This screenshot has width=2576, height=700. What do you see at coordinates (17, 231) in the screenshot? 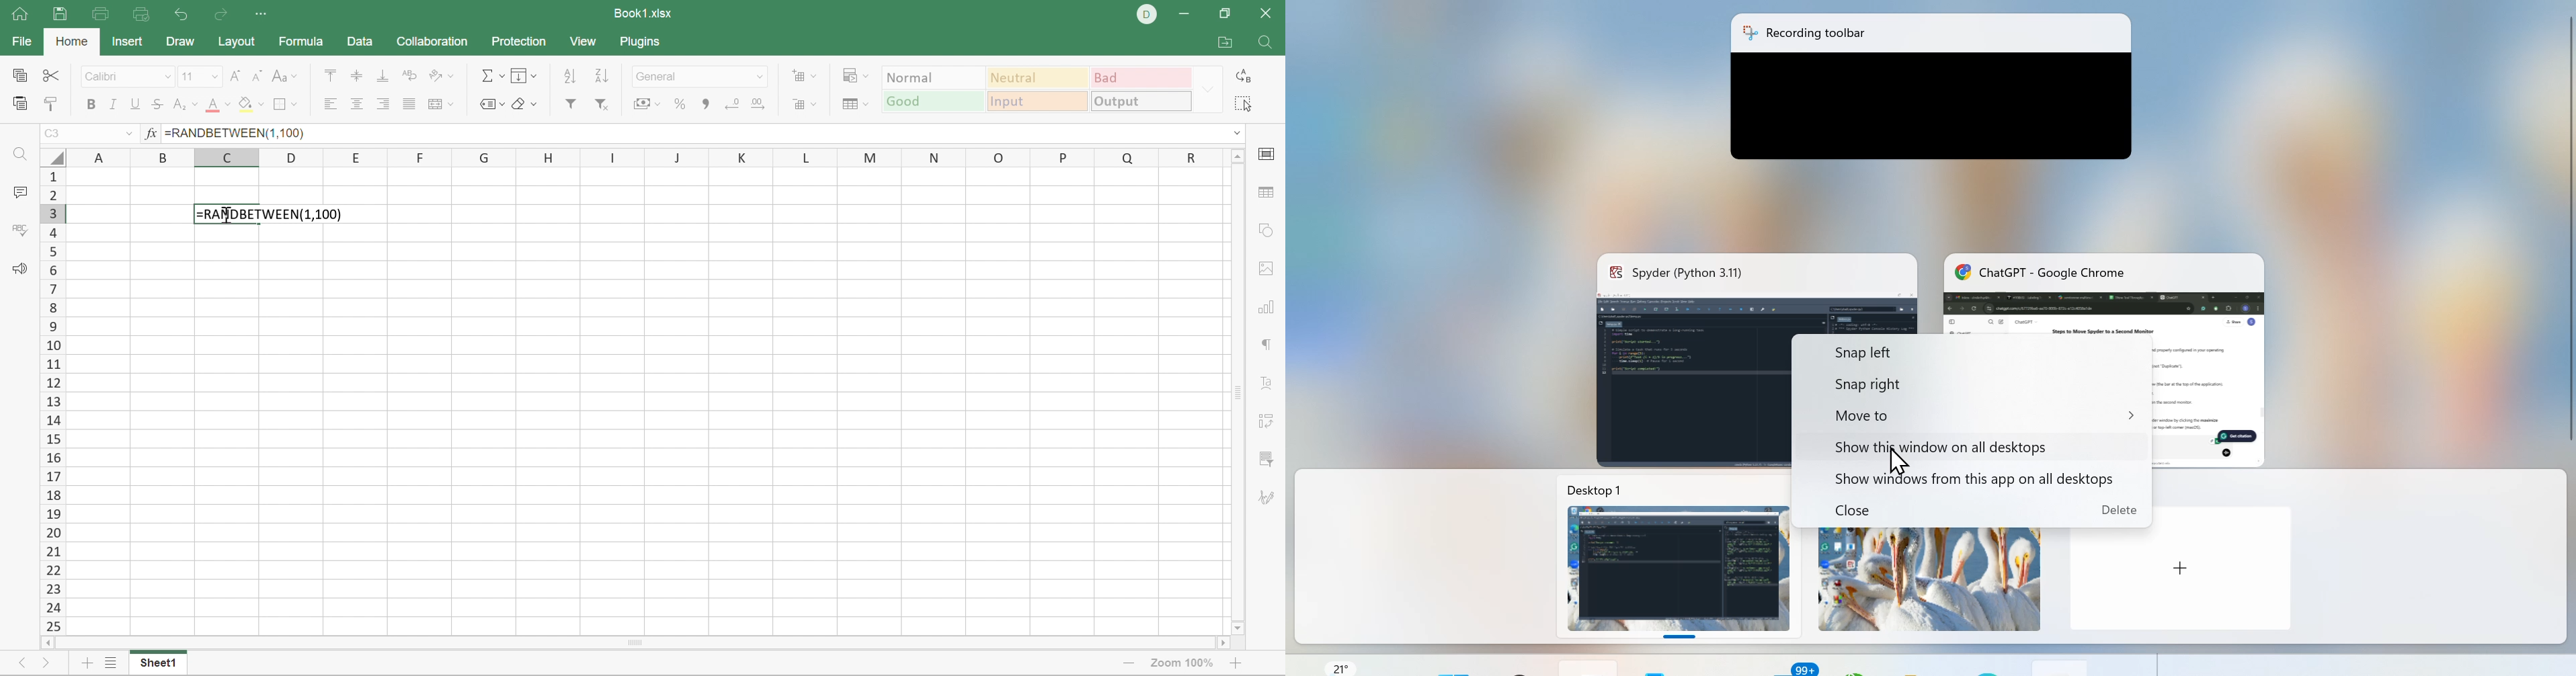
I see `Check spelling` at bounding box center [17, 231].